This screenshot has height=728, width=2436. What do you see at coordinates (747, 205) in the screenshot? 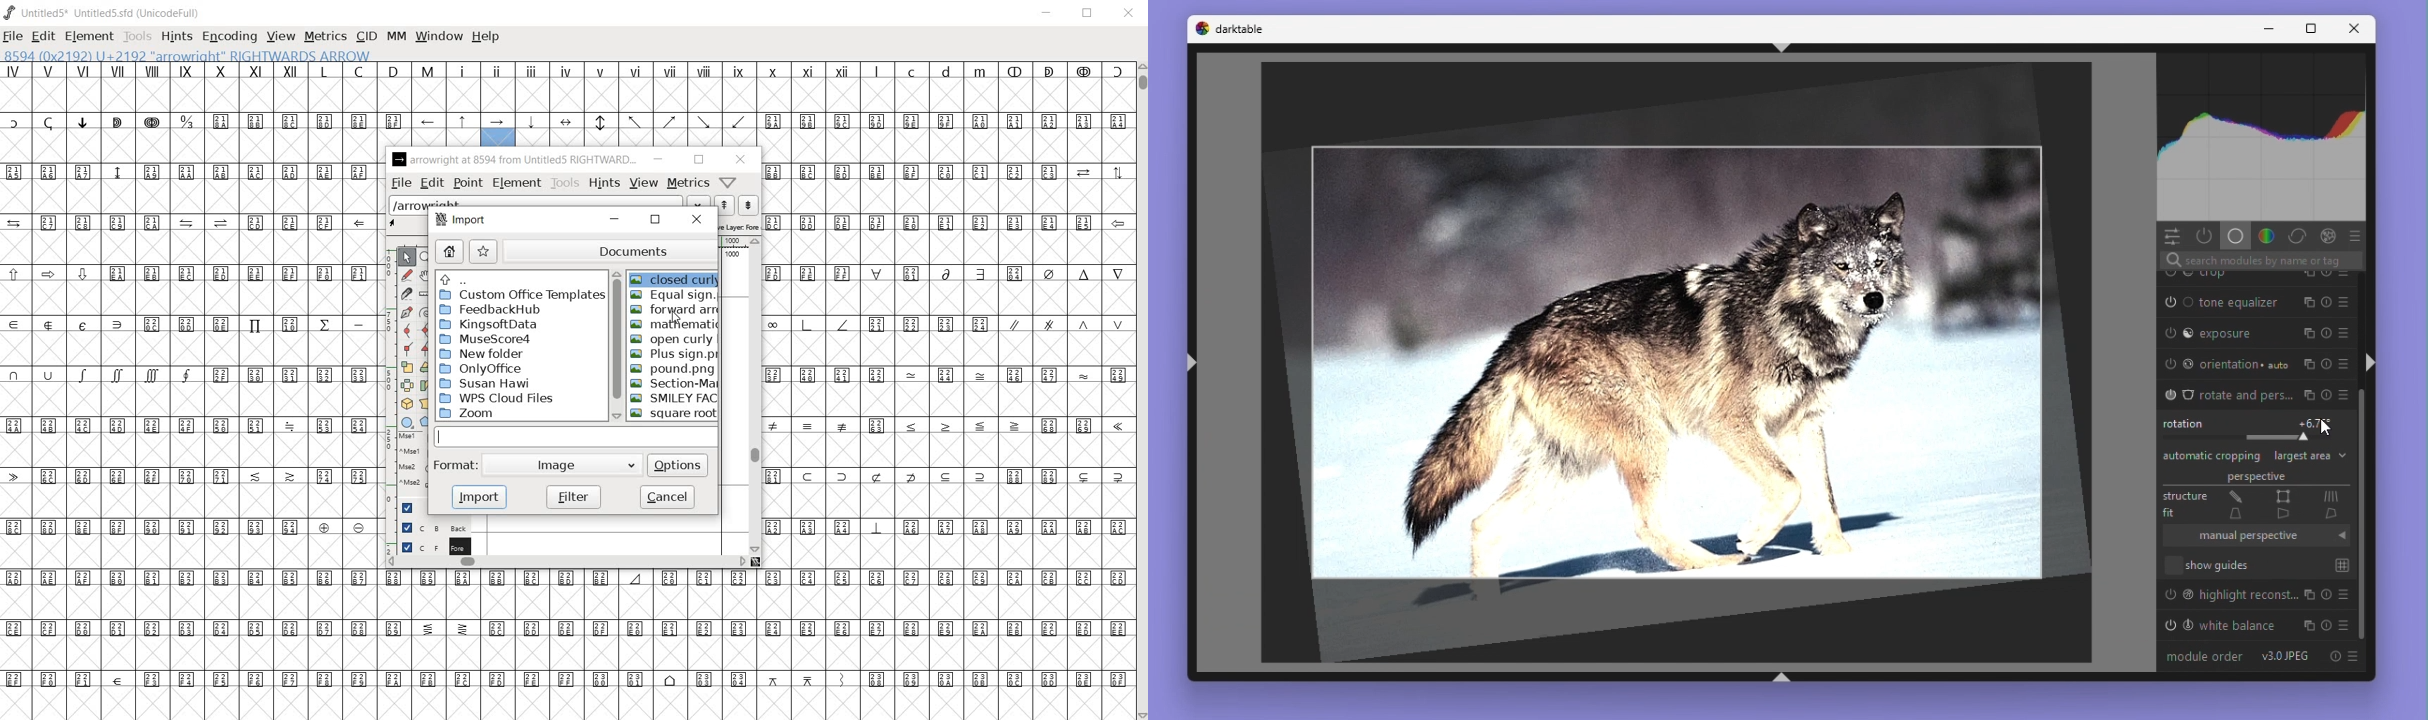
I see `show the previous word on the list` at bounding box center [747, 205].